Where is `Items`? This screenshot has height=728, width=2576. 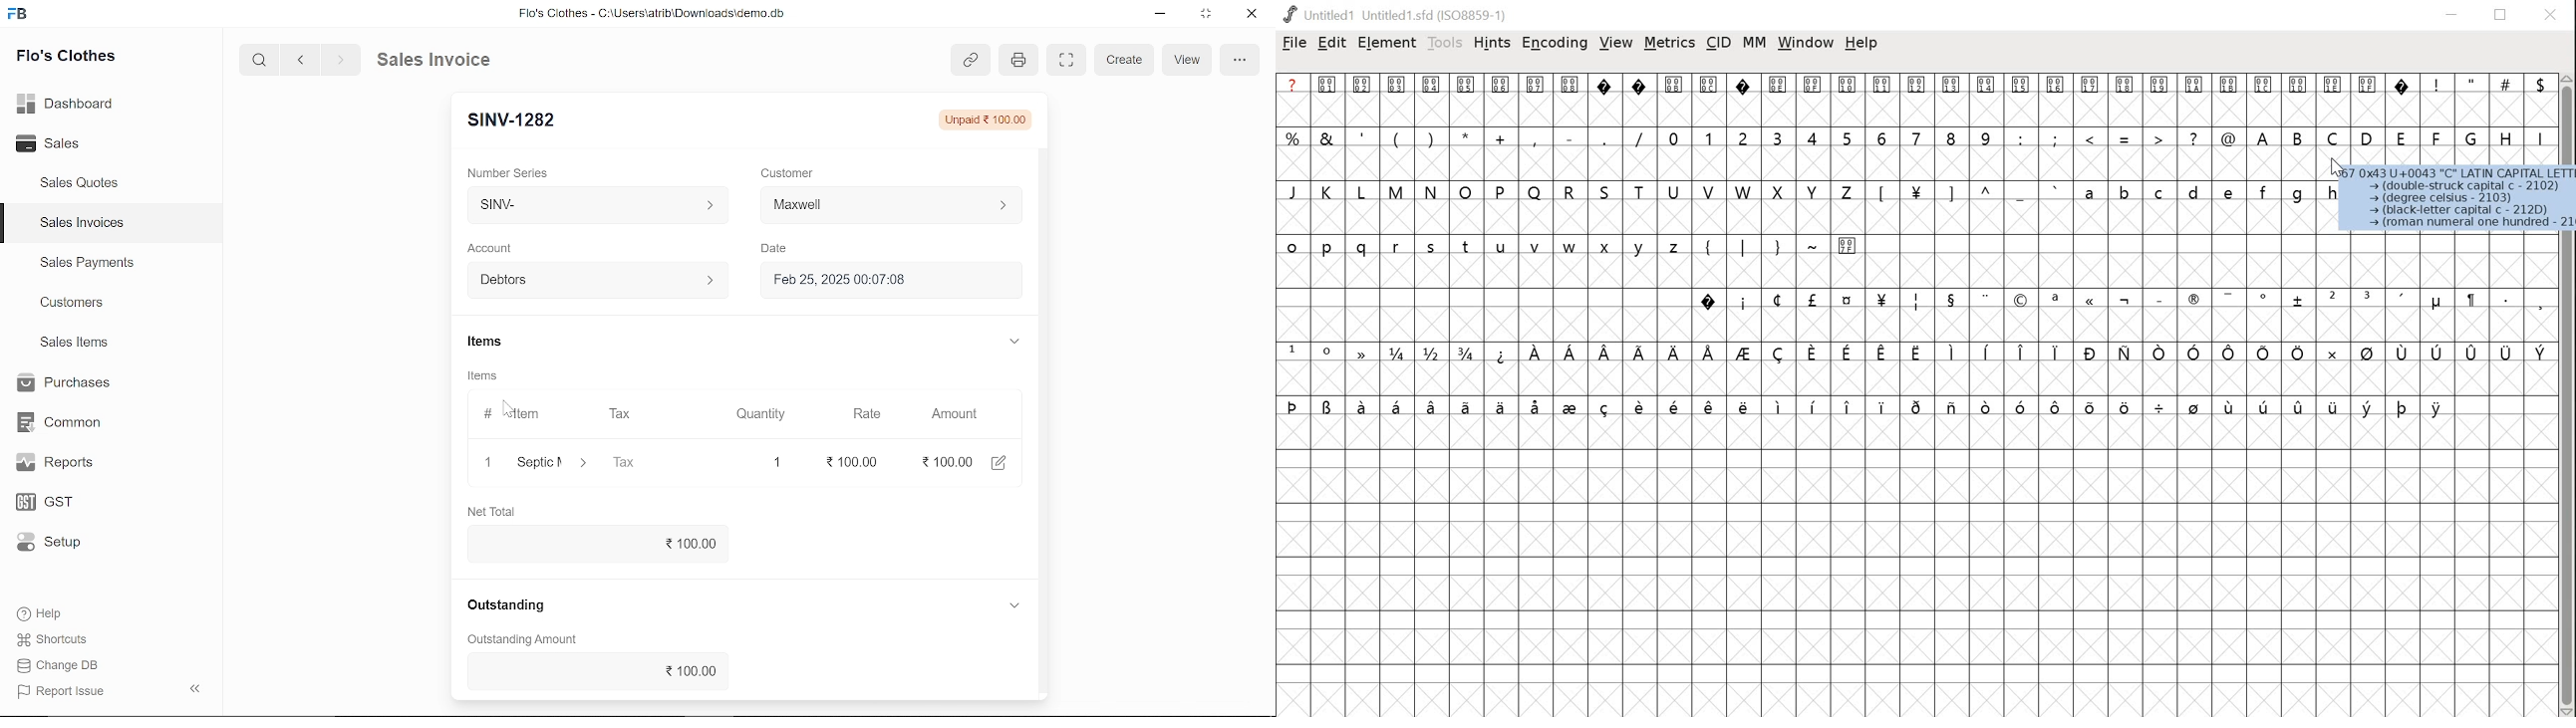
Items is located at coordinates (485, 374).